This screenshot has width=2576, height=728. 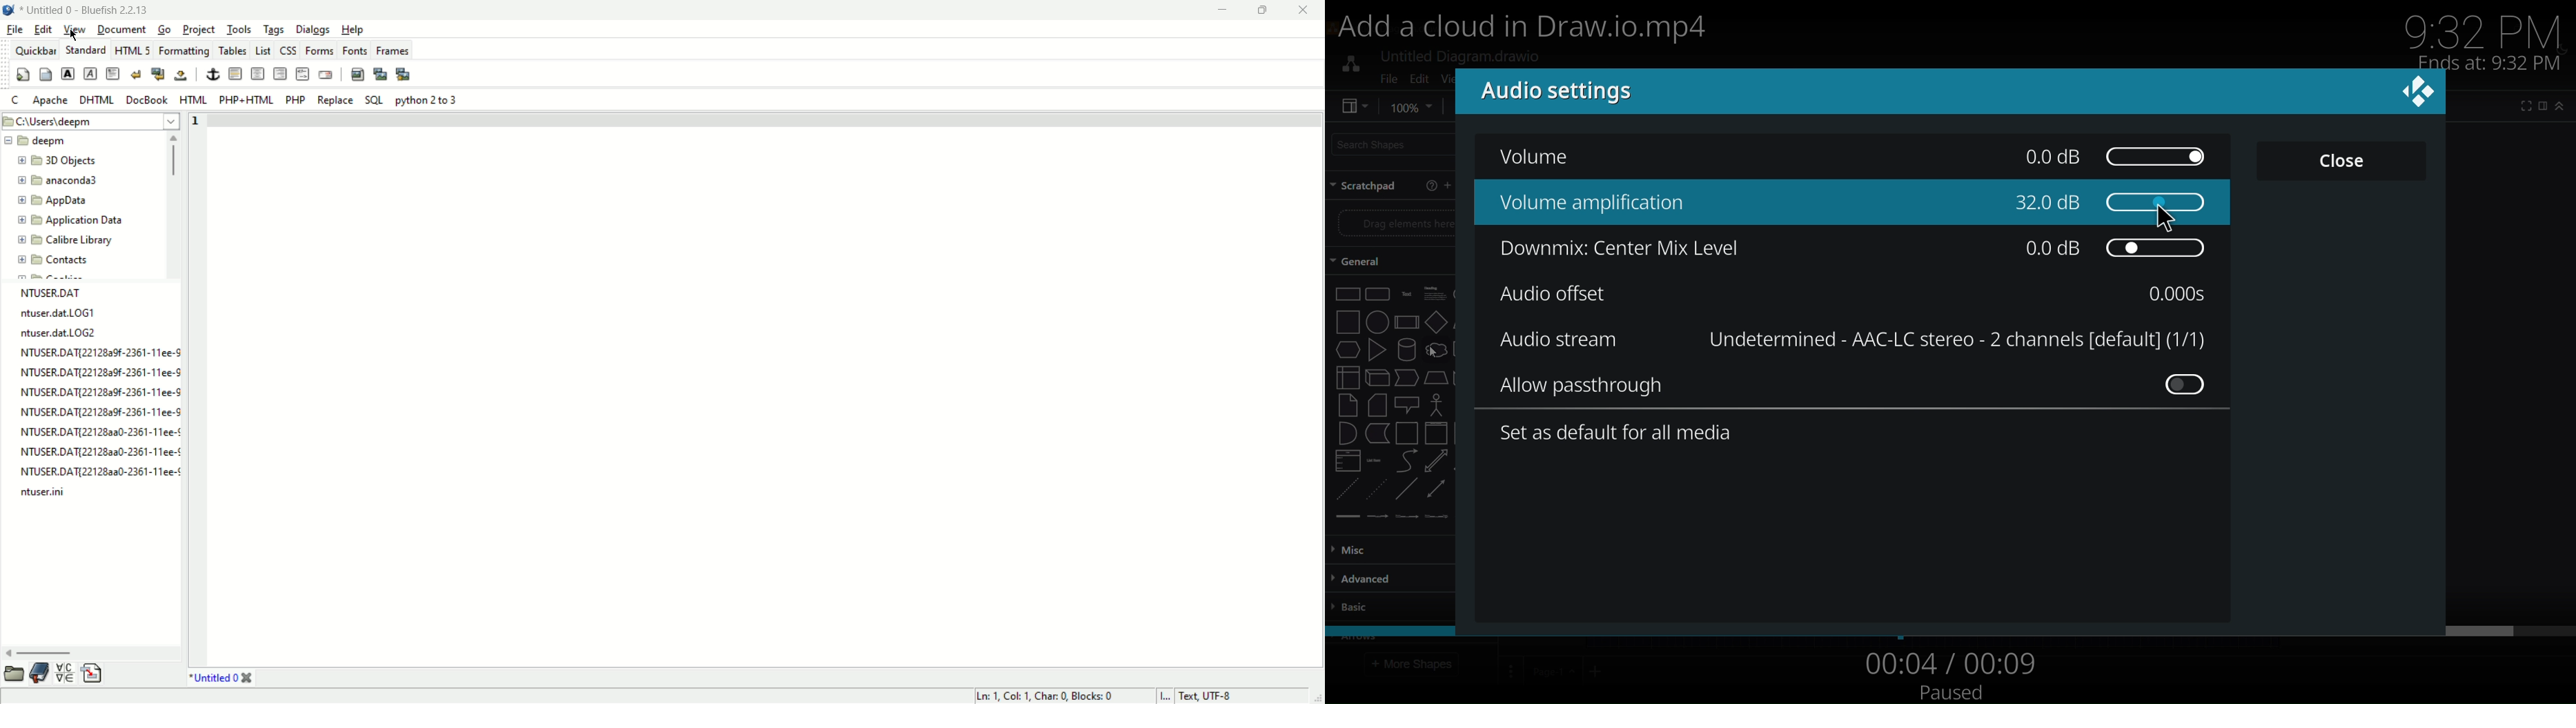 I want to click on Downmix: Center Mix Level 00dB , so click(x=1846, y=252).